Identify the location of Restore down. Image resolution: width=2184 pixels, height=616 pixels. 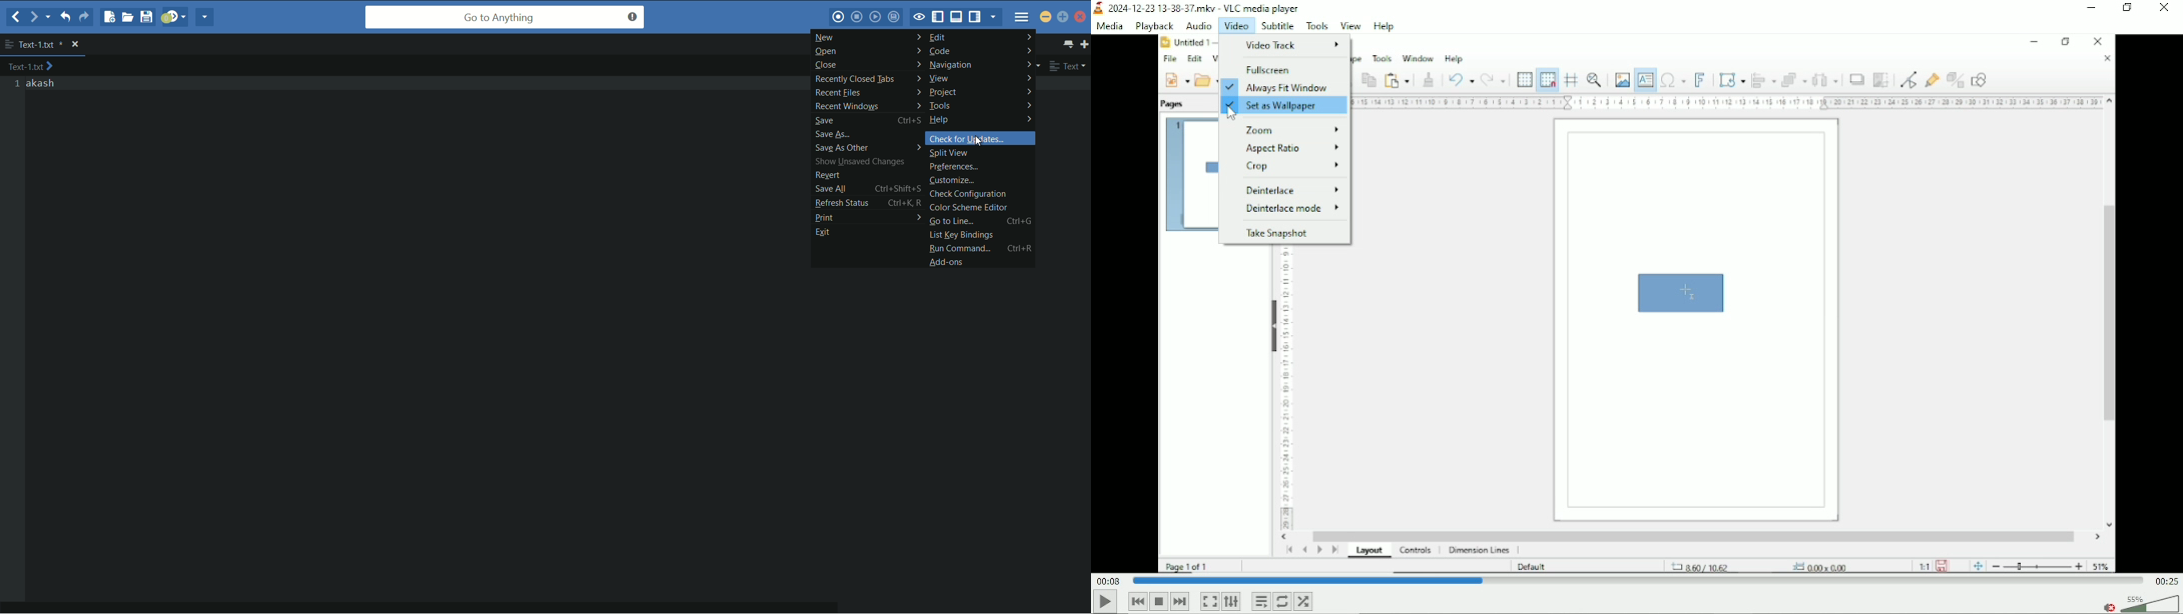
(2129, 9).